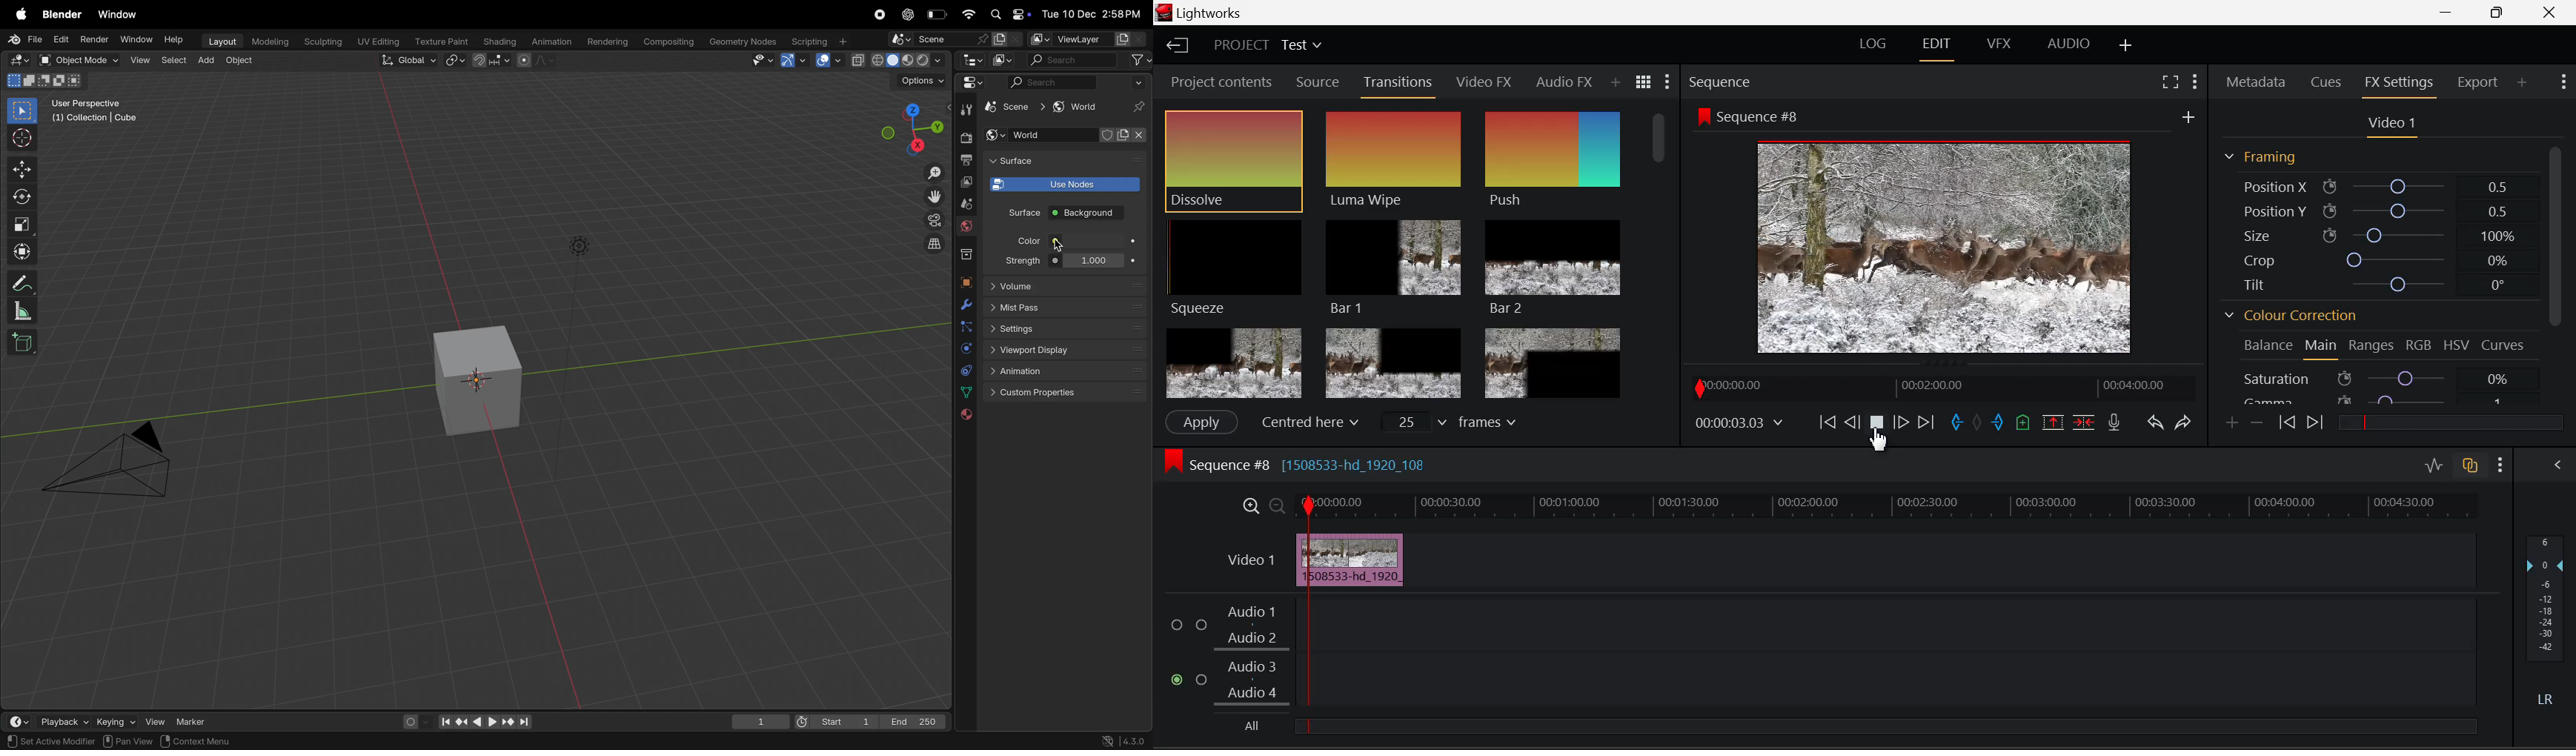  What do you see at coordinates (1957, 425) in the screenshot?
I see `Mark In Point` at bounding box center [1957, 425].